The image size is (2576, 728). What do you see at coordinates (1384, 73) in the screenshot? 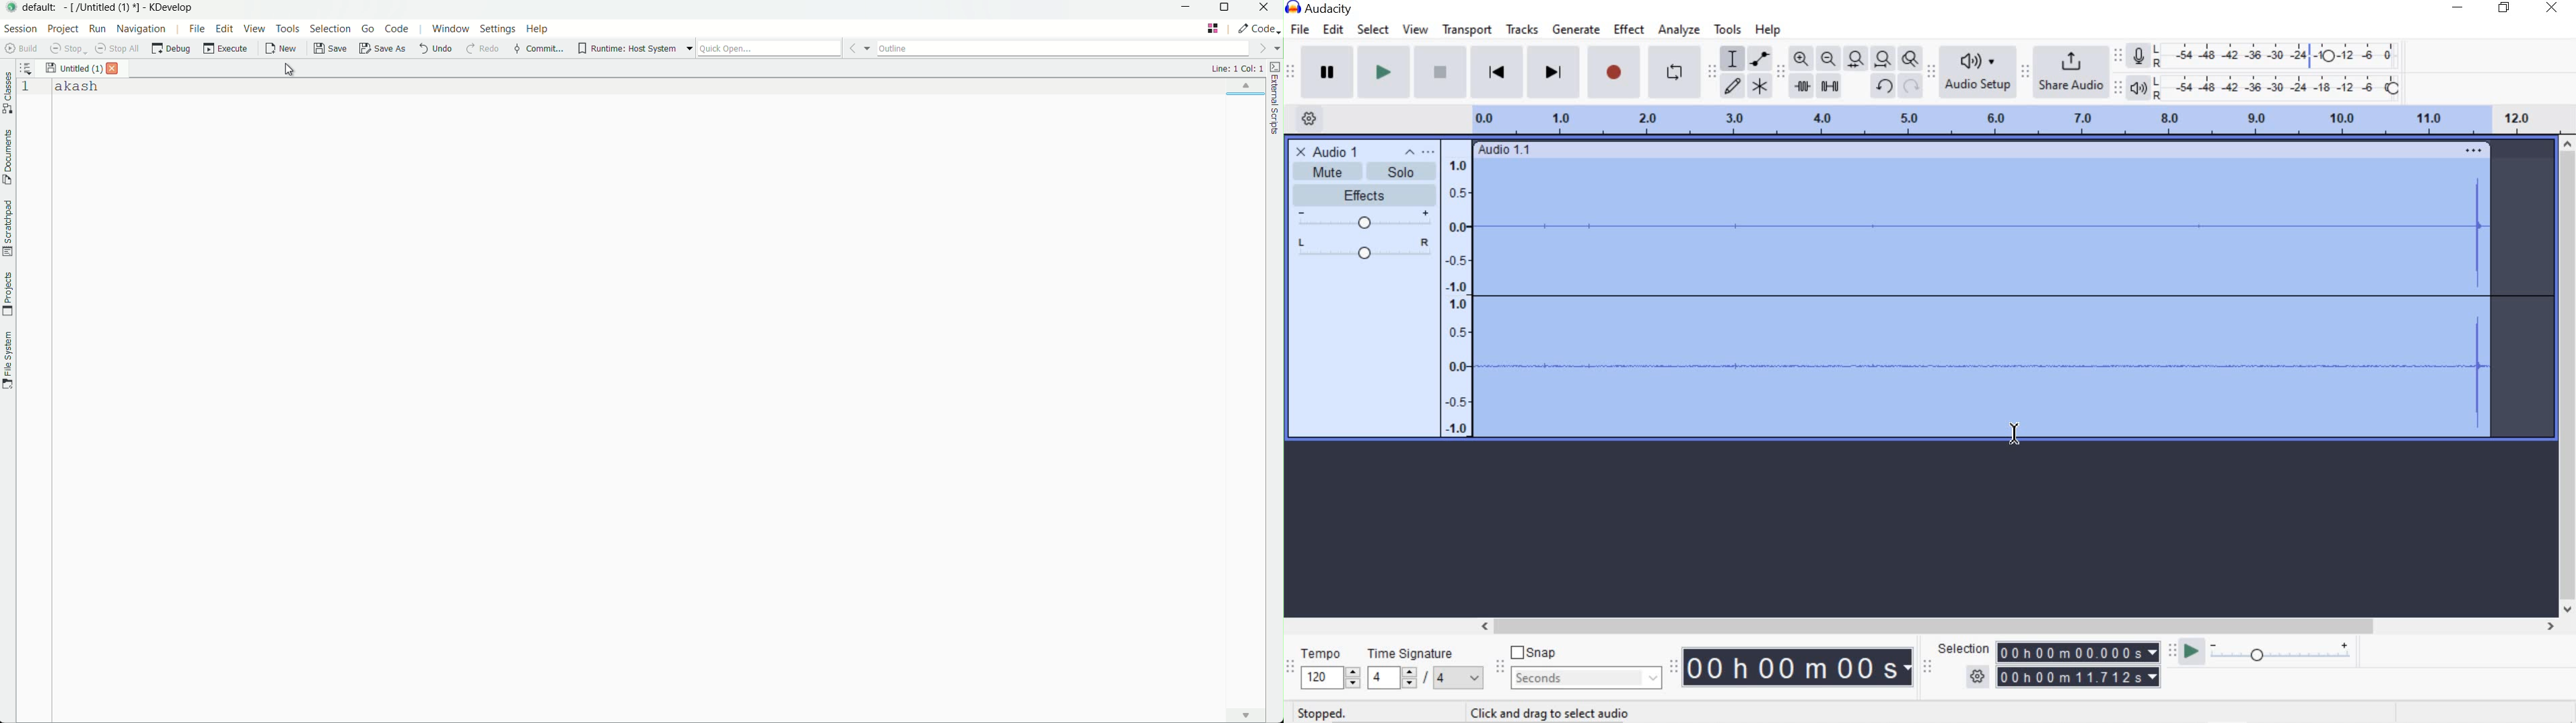
I see `Play` at bounding box center [1384, 73].